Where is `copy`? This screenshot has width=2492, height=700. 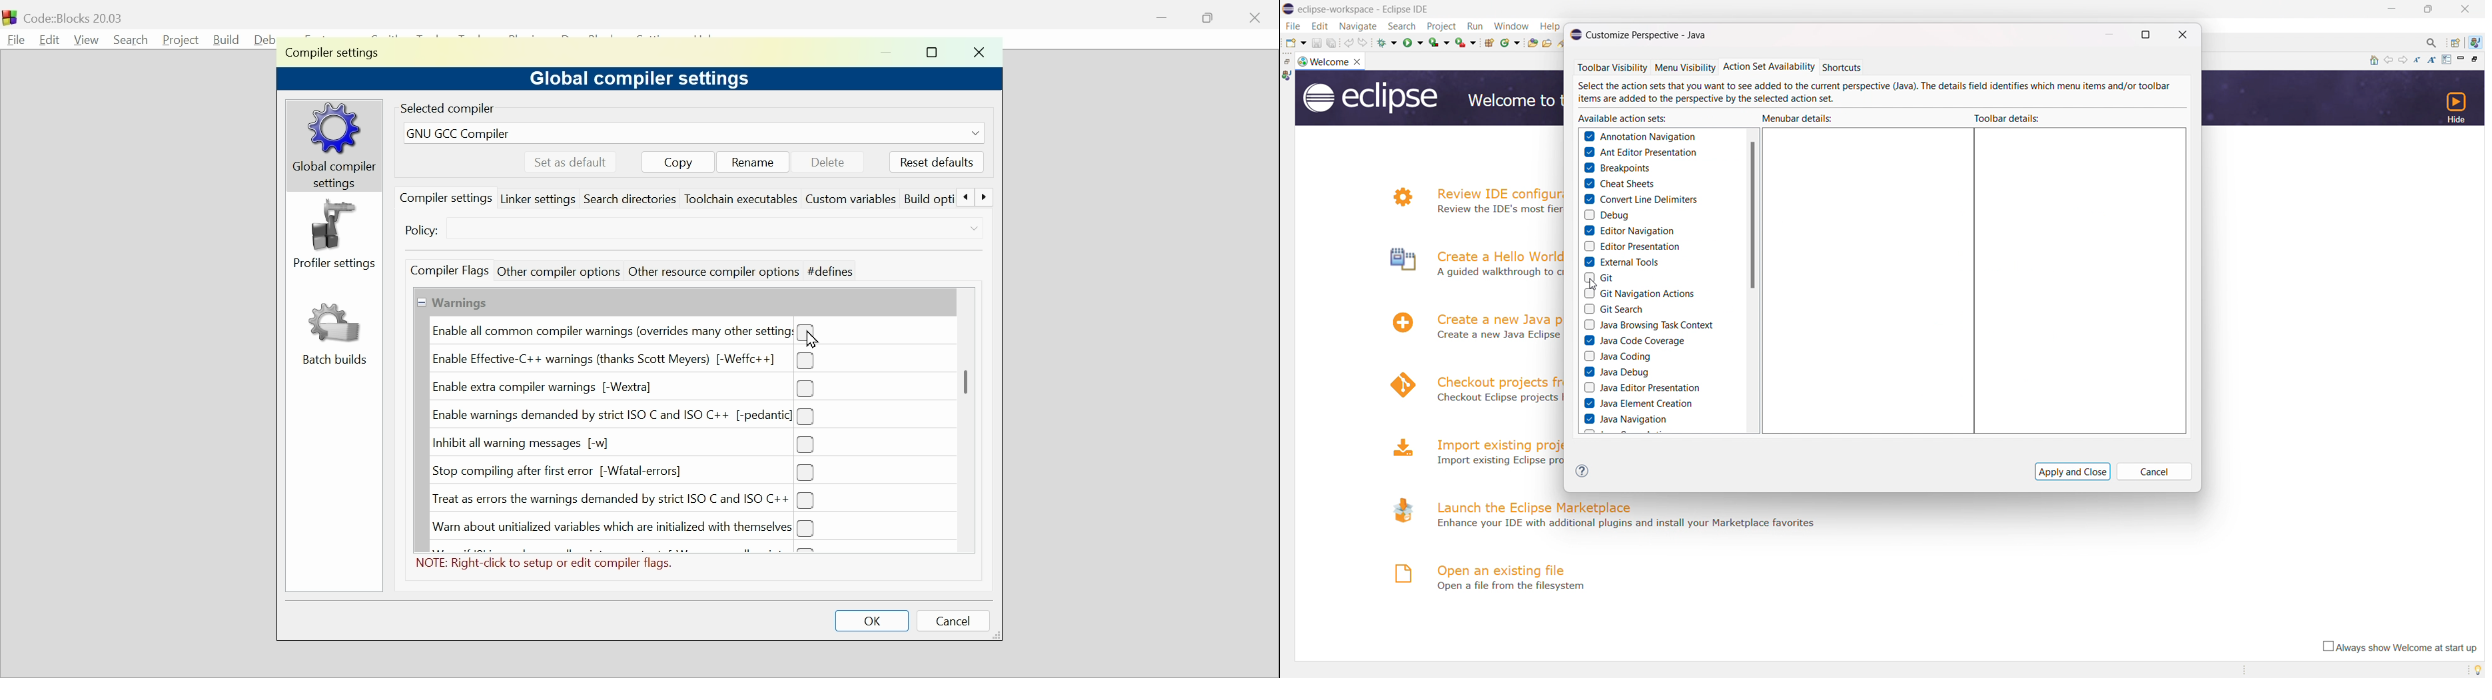
copy is located at coordinates (678, 161).